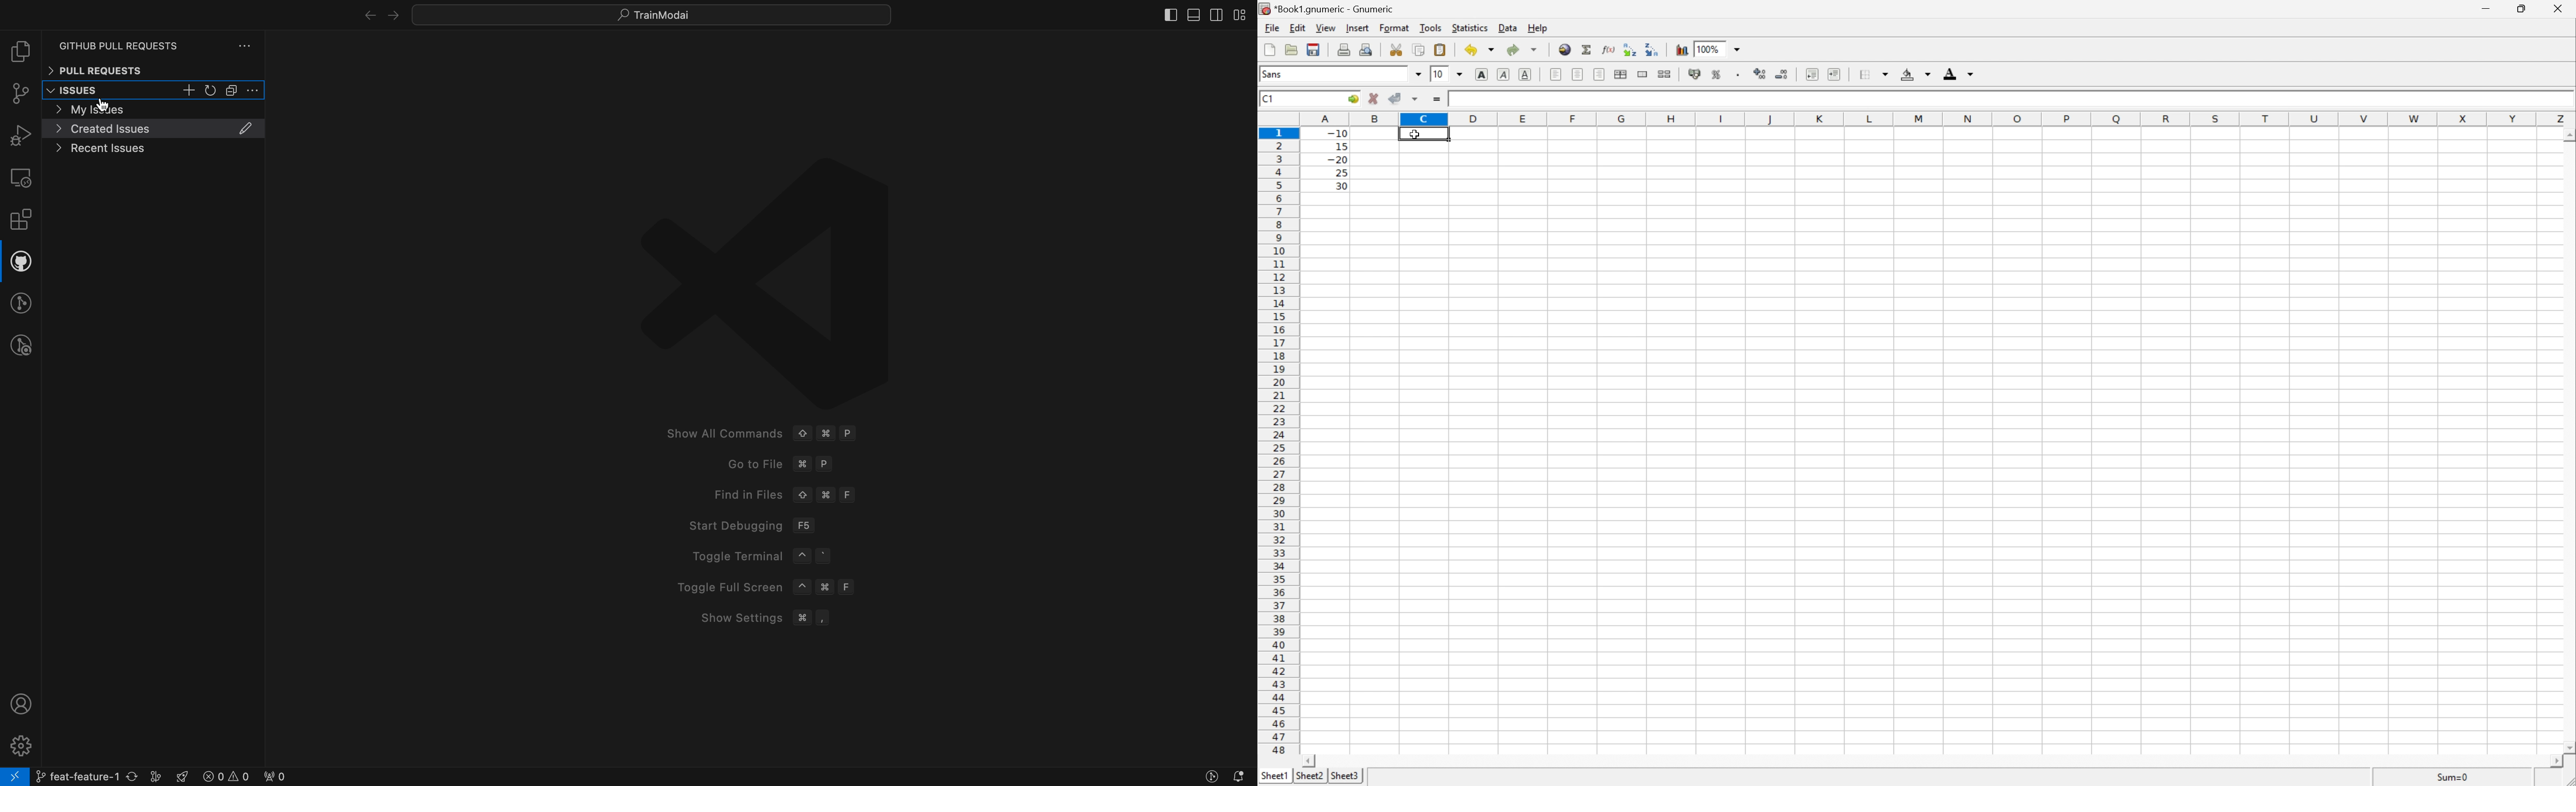 The height and width of the screenshot is (812, 2576). Describe the element at coordinates (1418, 99) in the screenshot. I see `Accept change in multiple cells` at that location.